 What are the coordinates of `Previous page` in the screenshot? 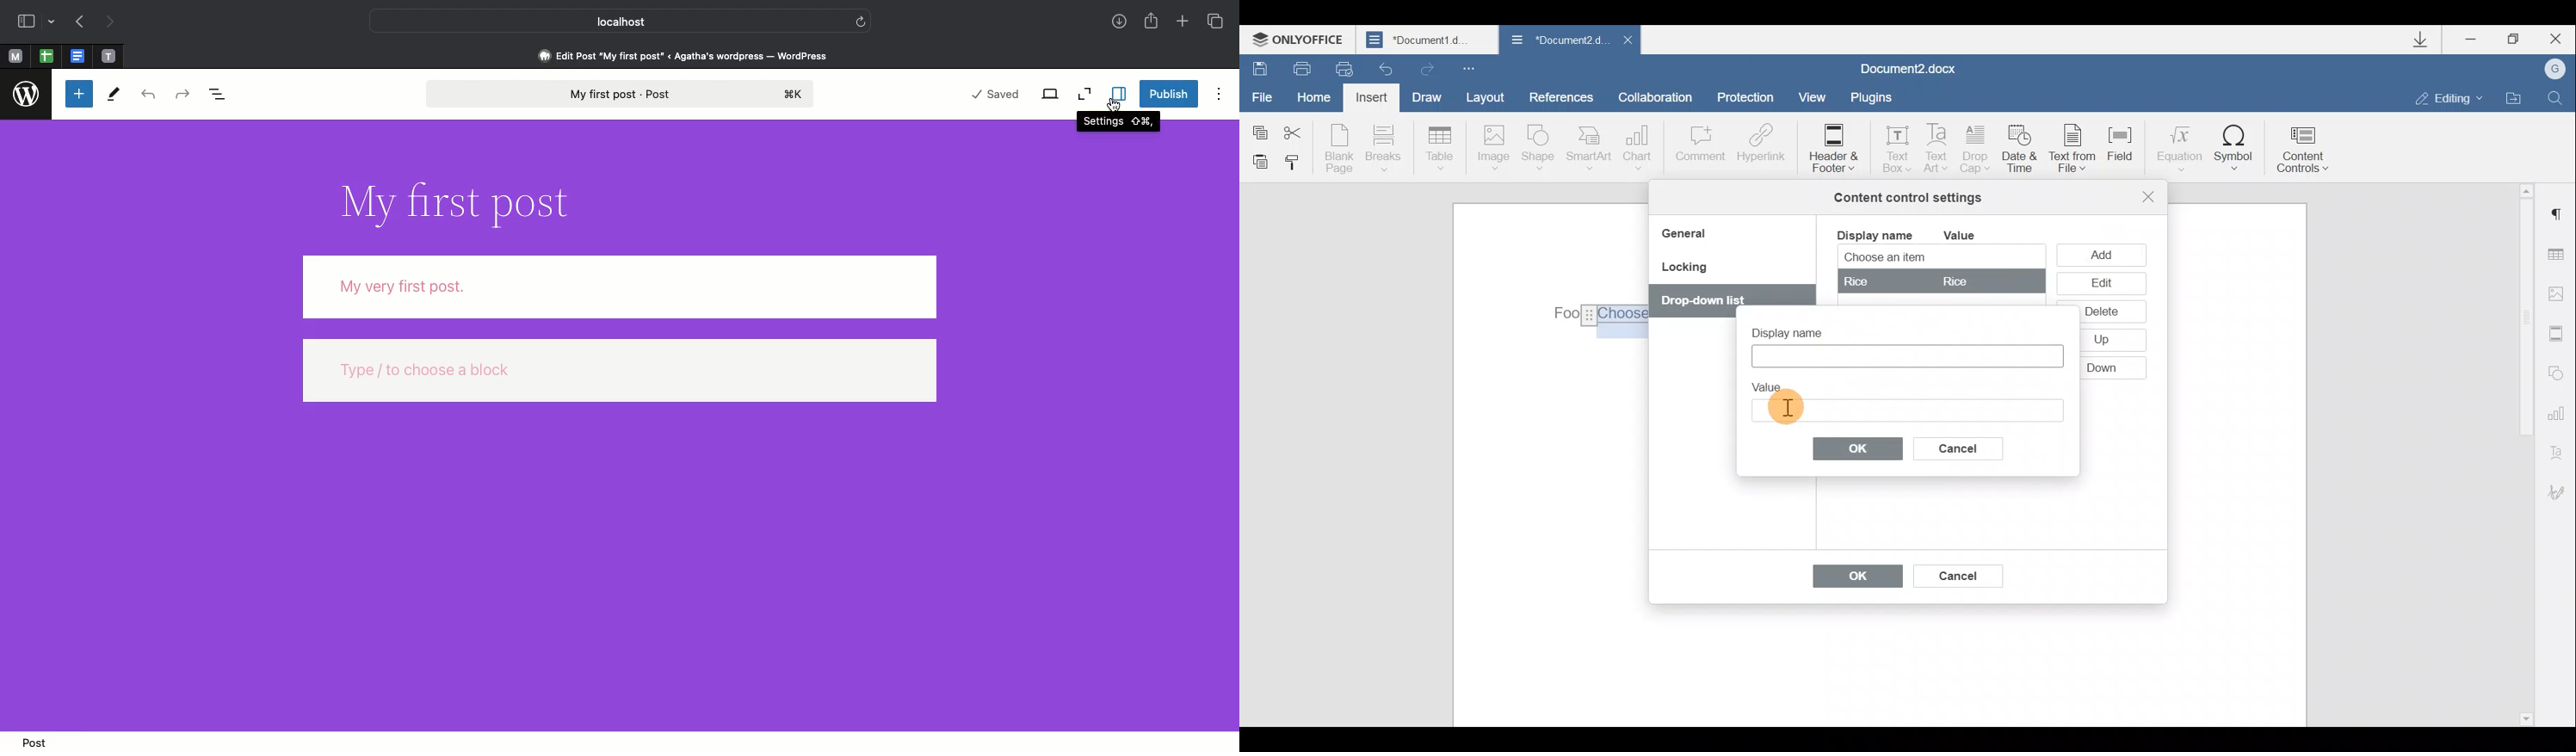 It's located at (78, 22).